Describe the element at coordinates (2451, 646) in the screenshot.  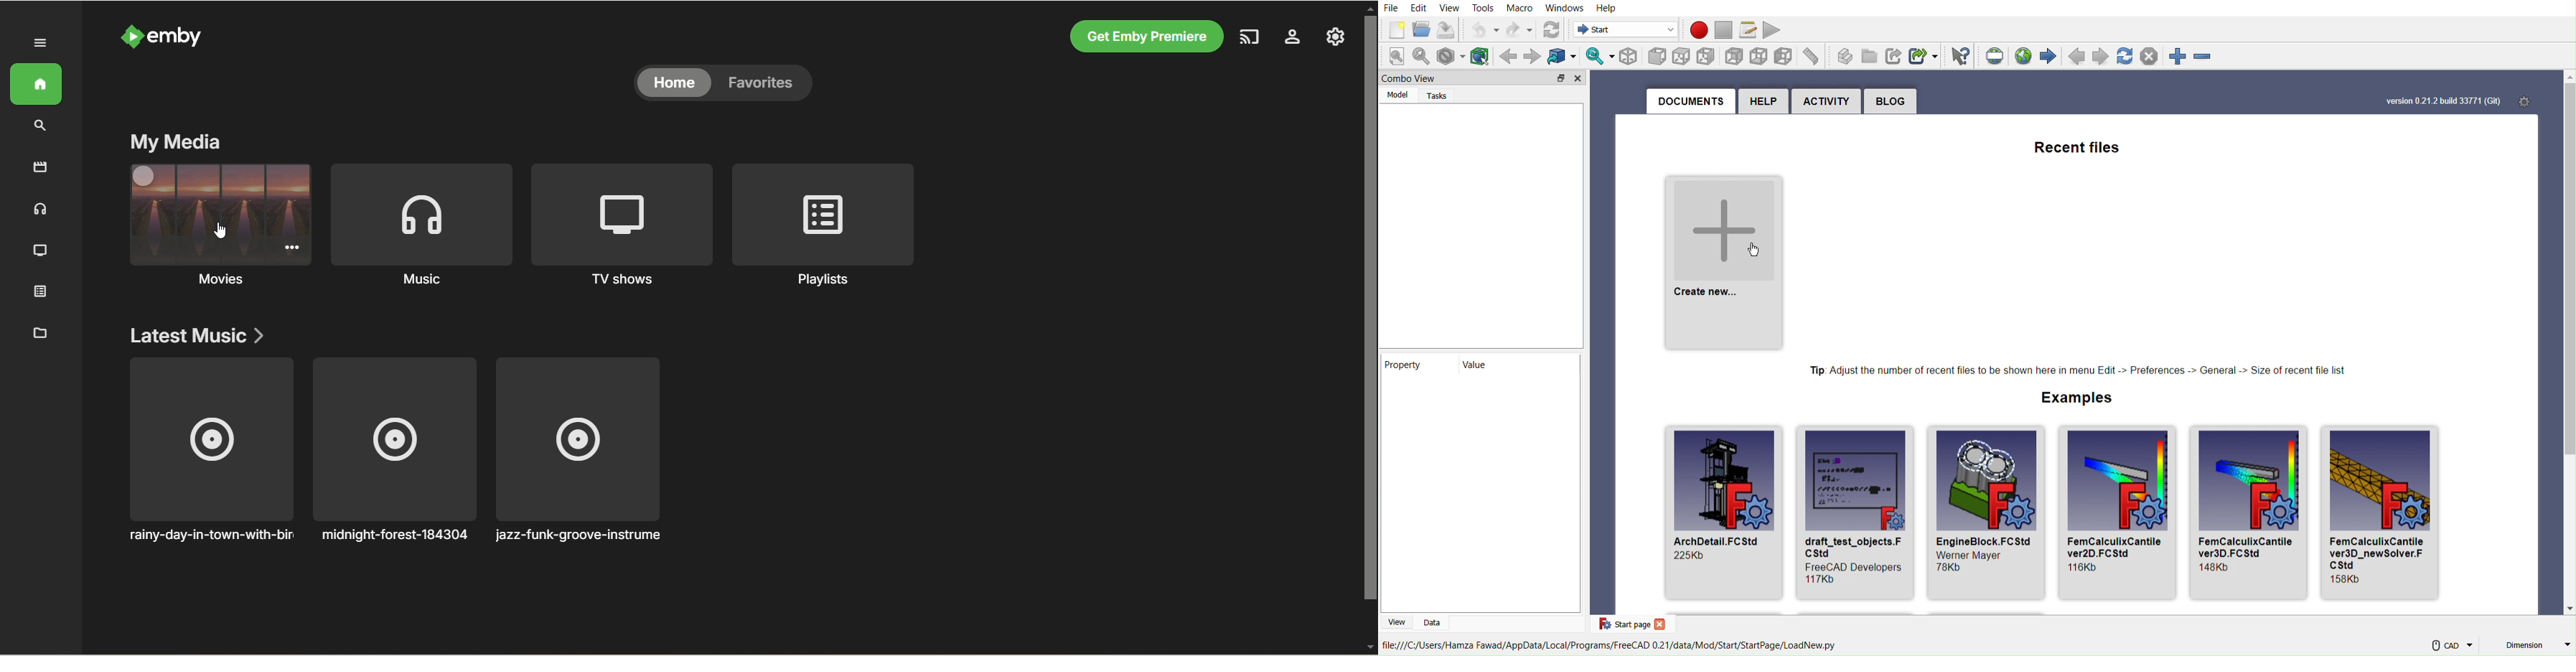
I see `CAD` at that location.